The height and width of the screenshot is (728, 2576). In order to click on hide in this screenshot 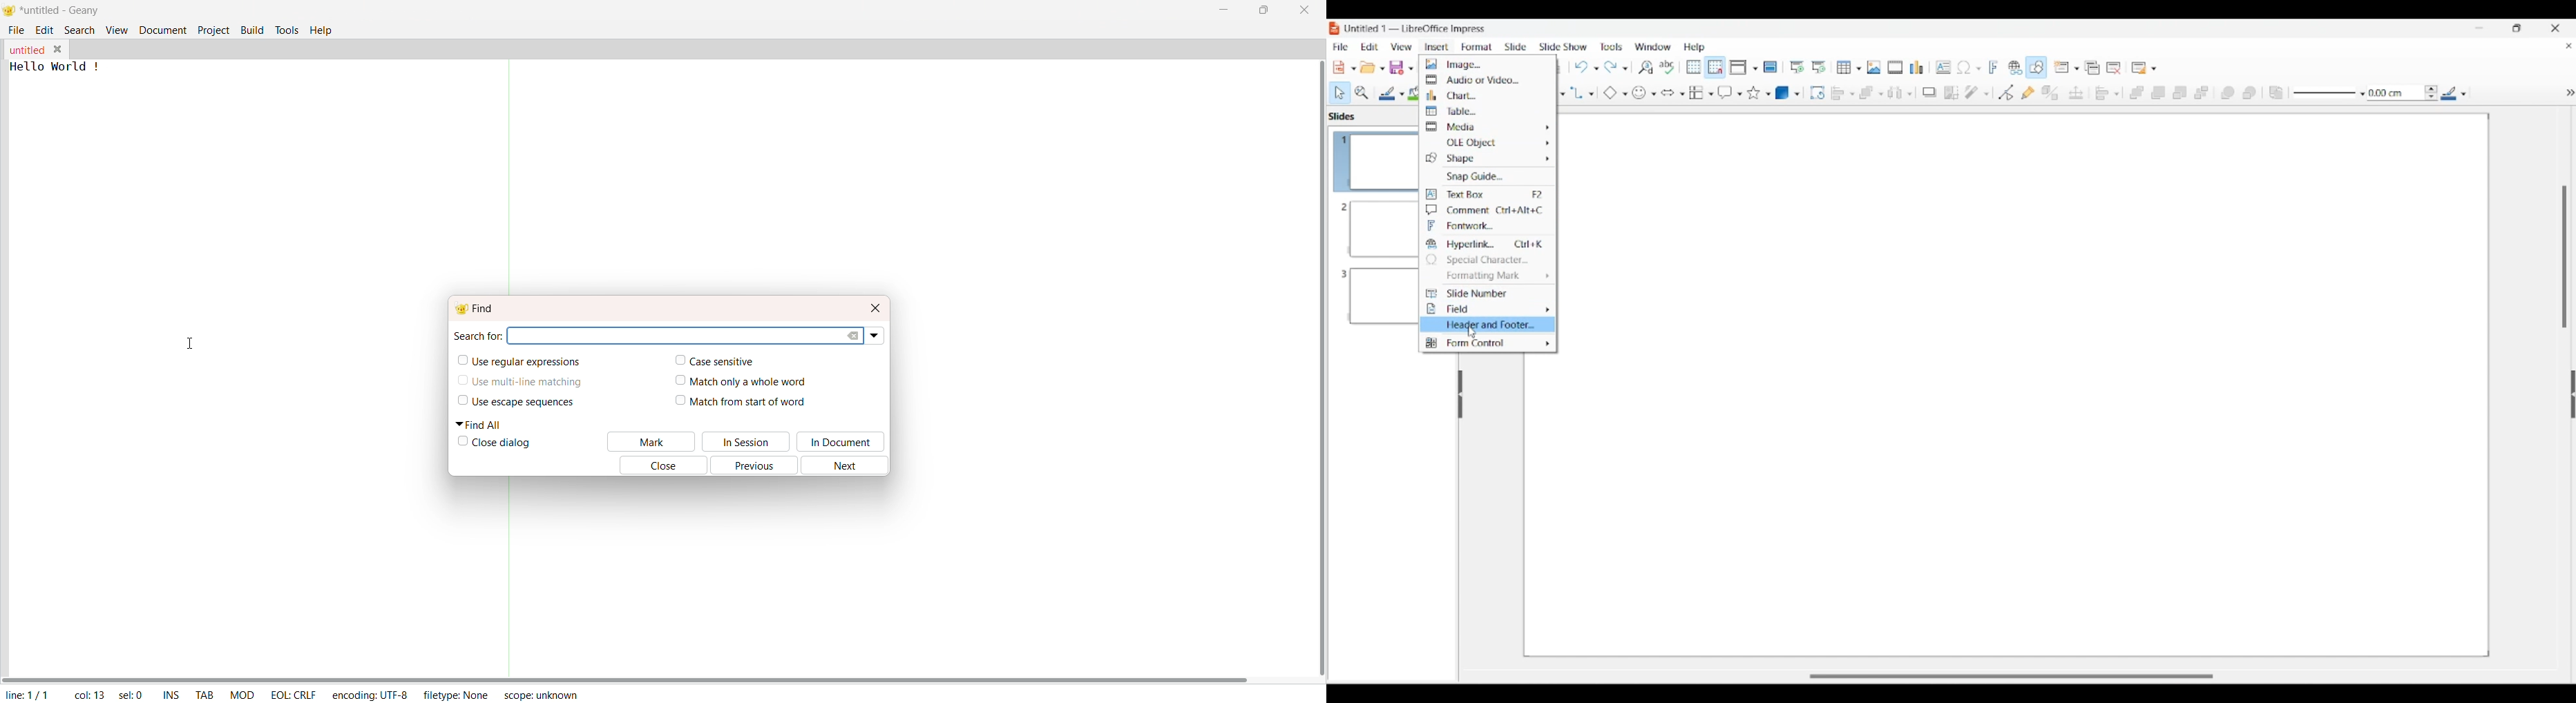, I will do `click(2567, 91)`.